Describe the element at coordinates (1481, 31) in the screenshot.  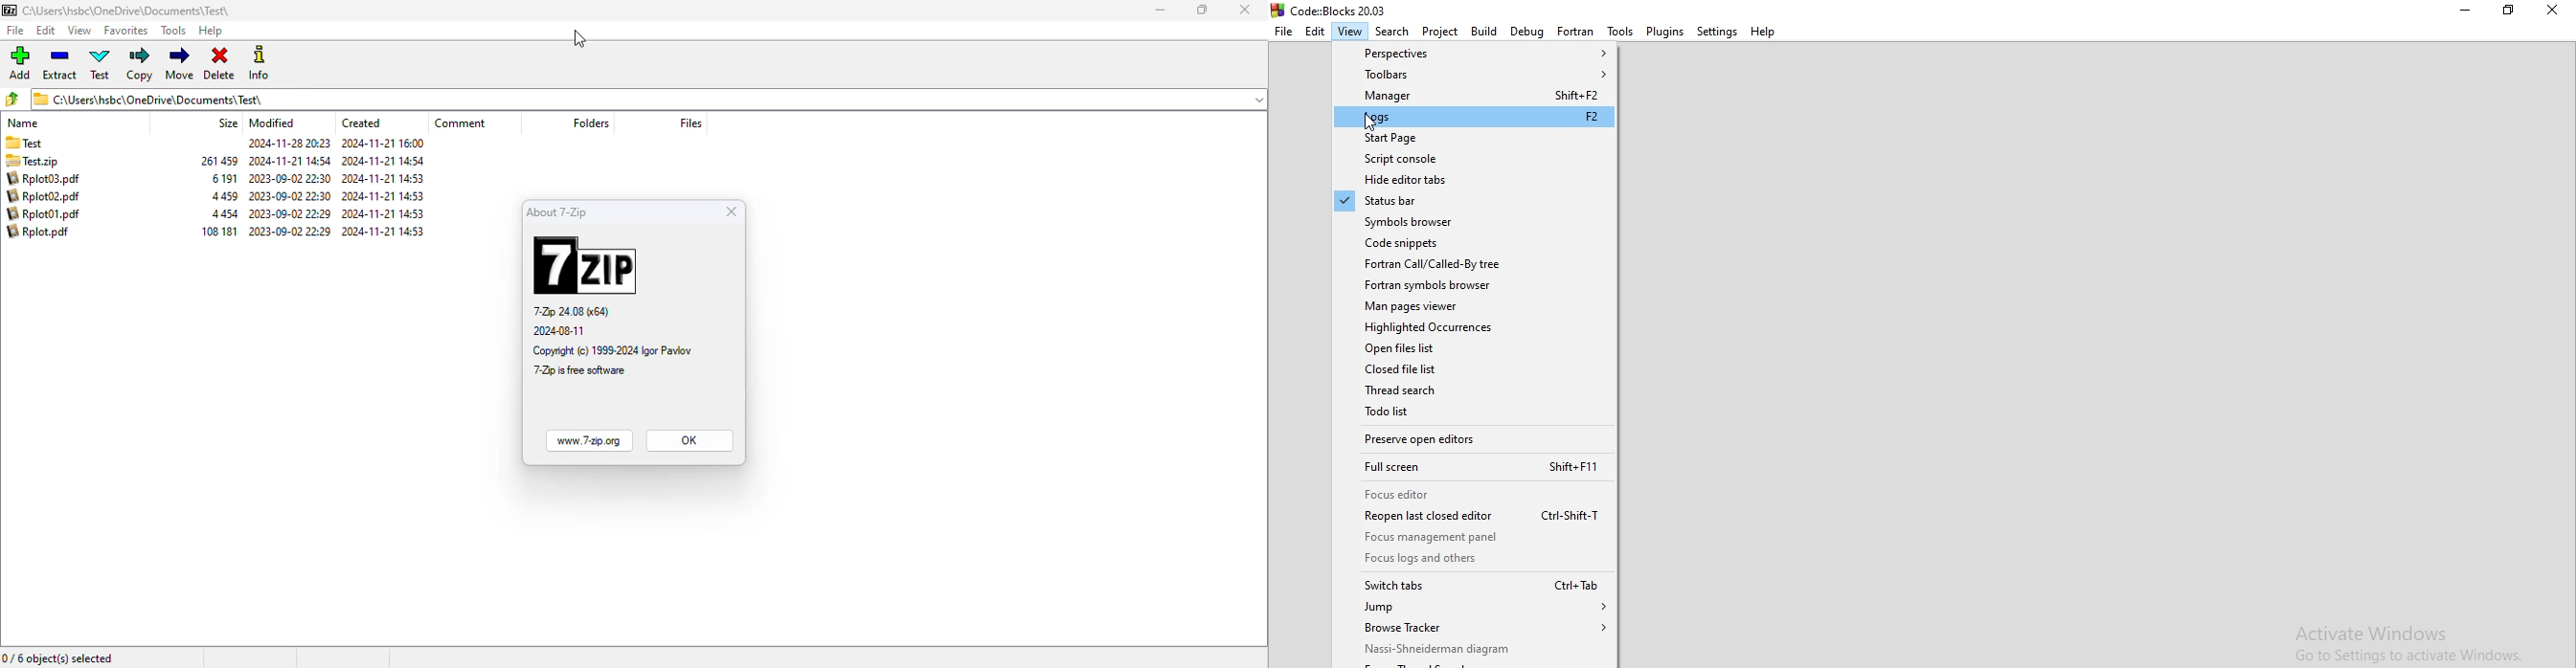
I see `Build ` at that location.